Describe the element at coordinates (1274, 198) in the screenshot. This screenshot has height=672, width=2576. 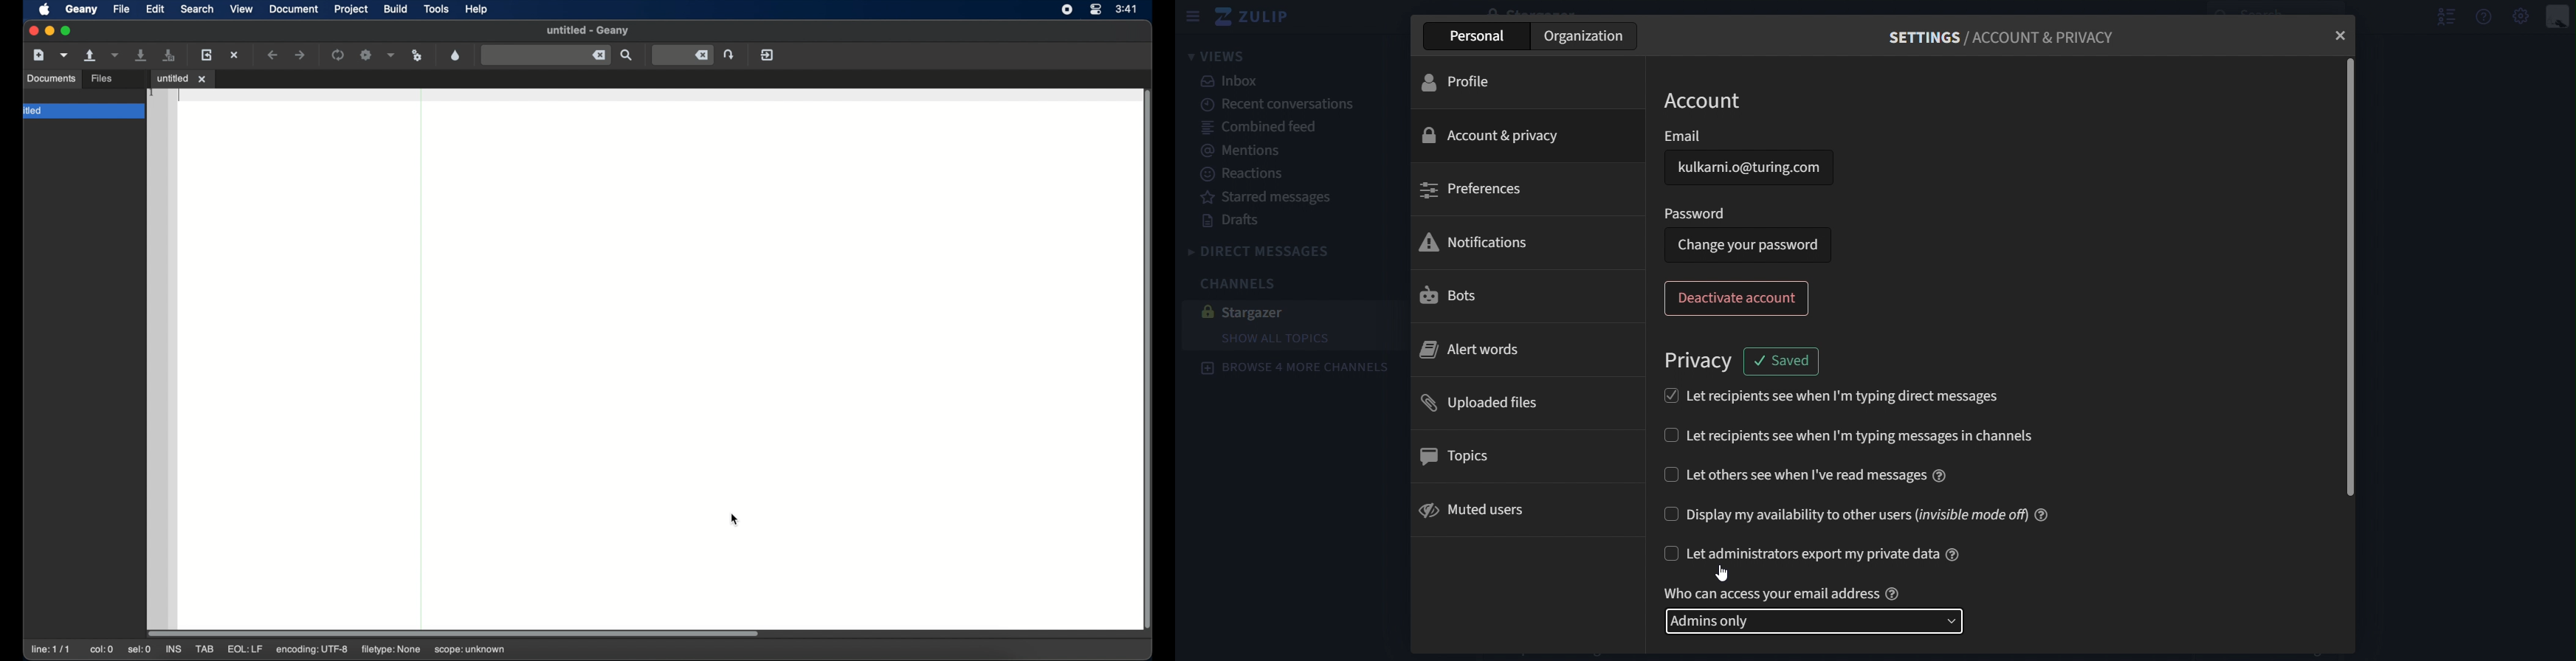
I see `starred messages` at that location.